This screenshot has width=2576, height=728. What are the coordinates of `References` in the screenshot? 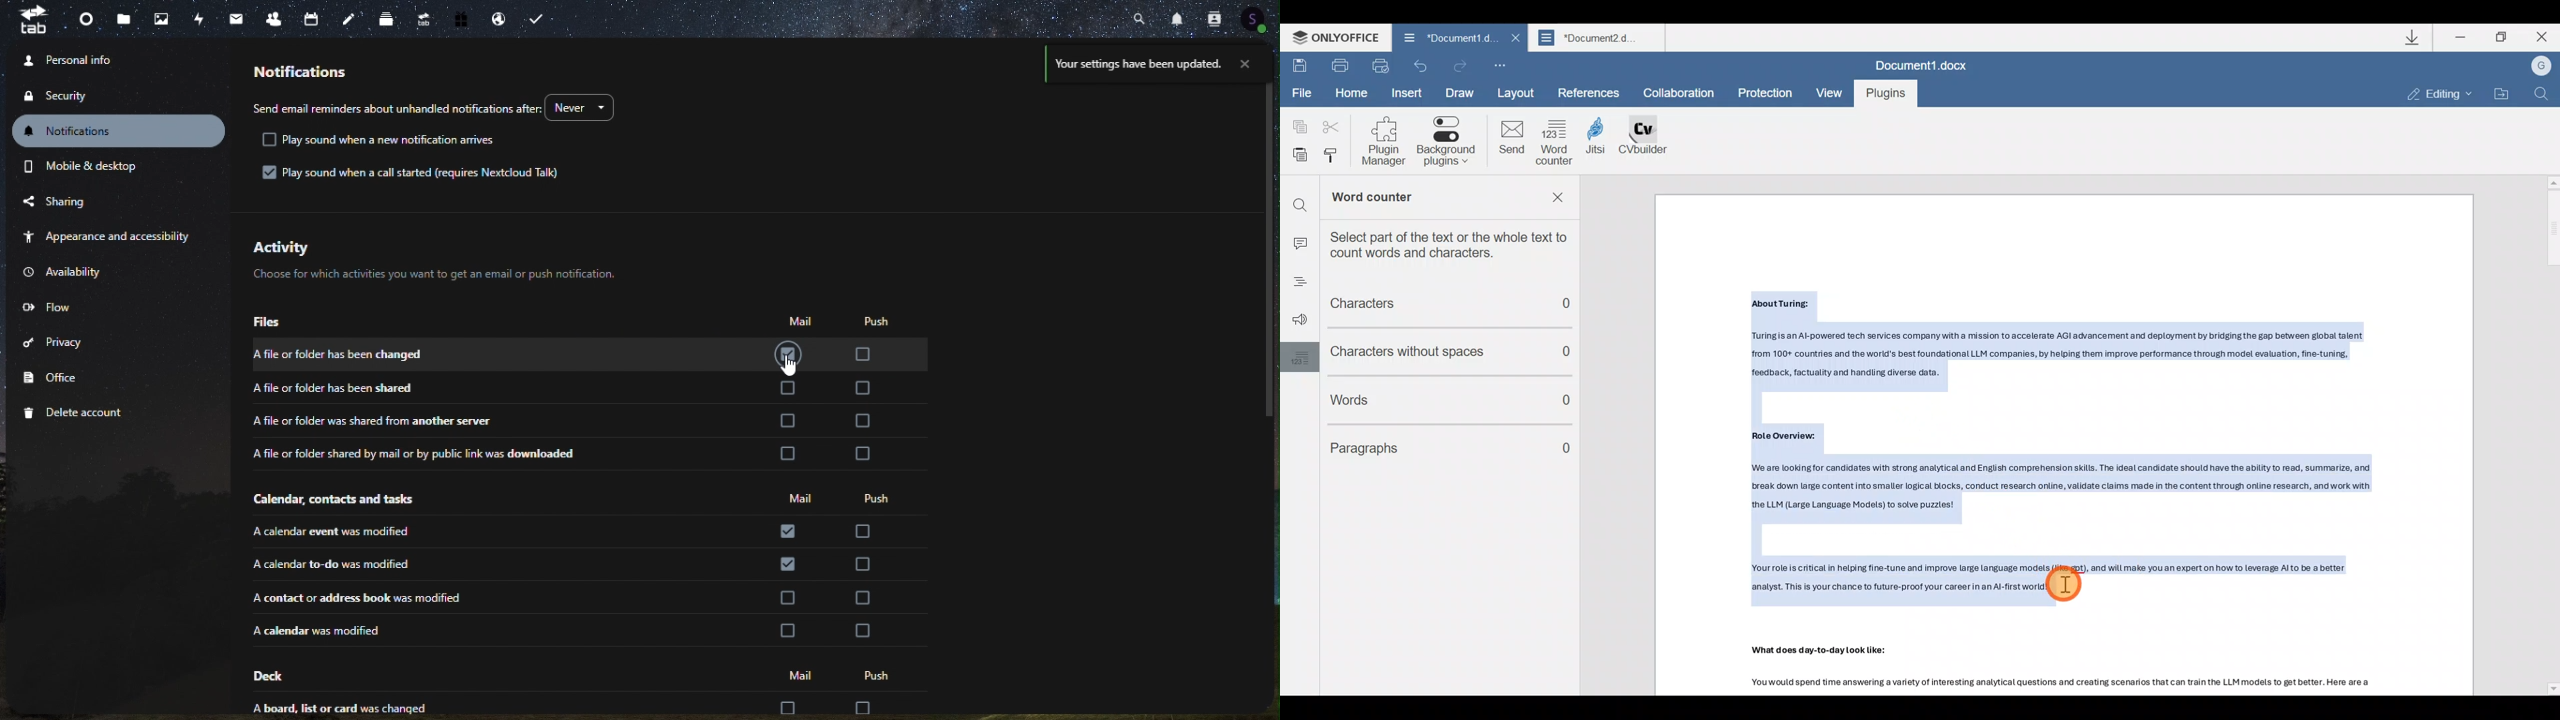 It's located at (1589, 91).